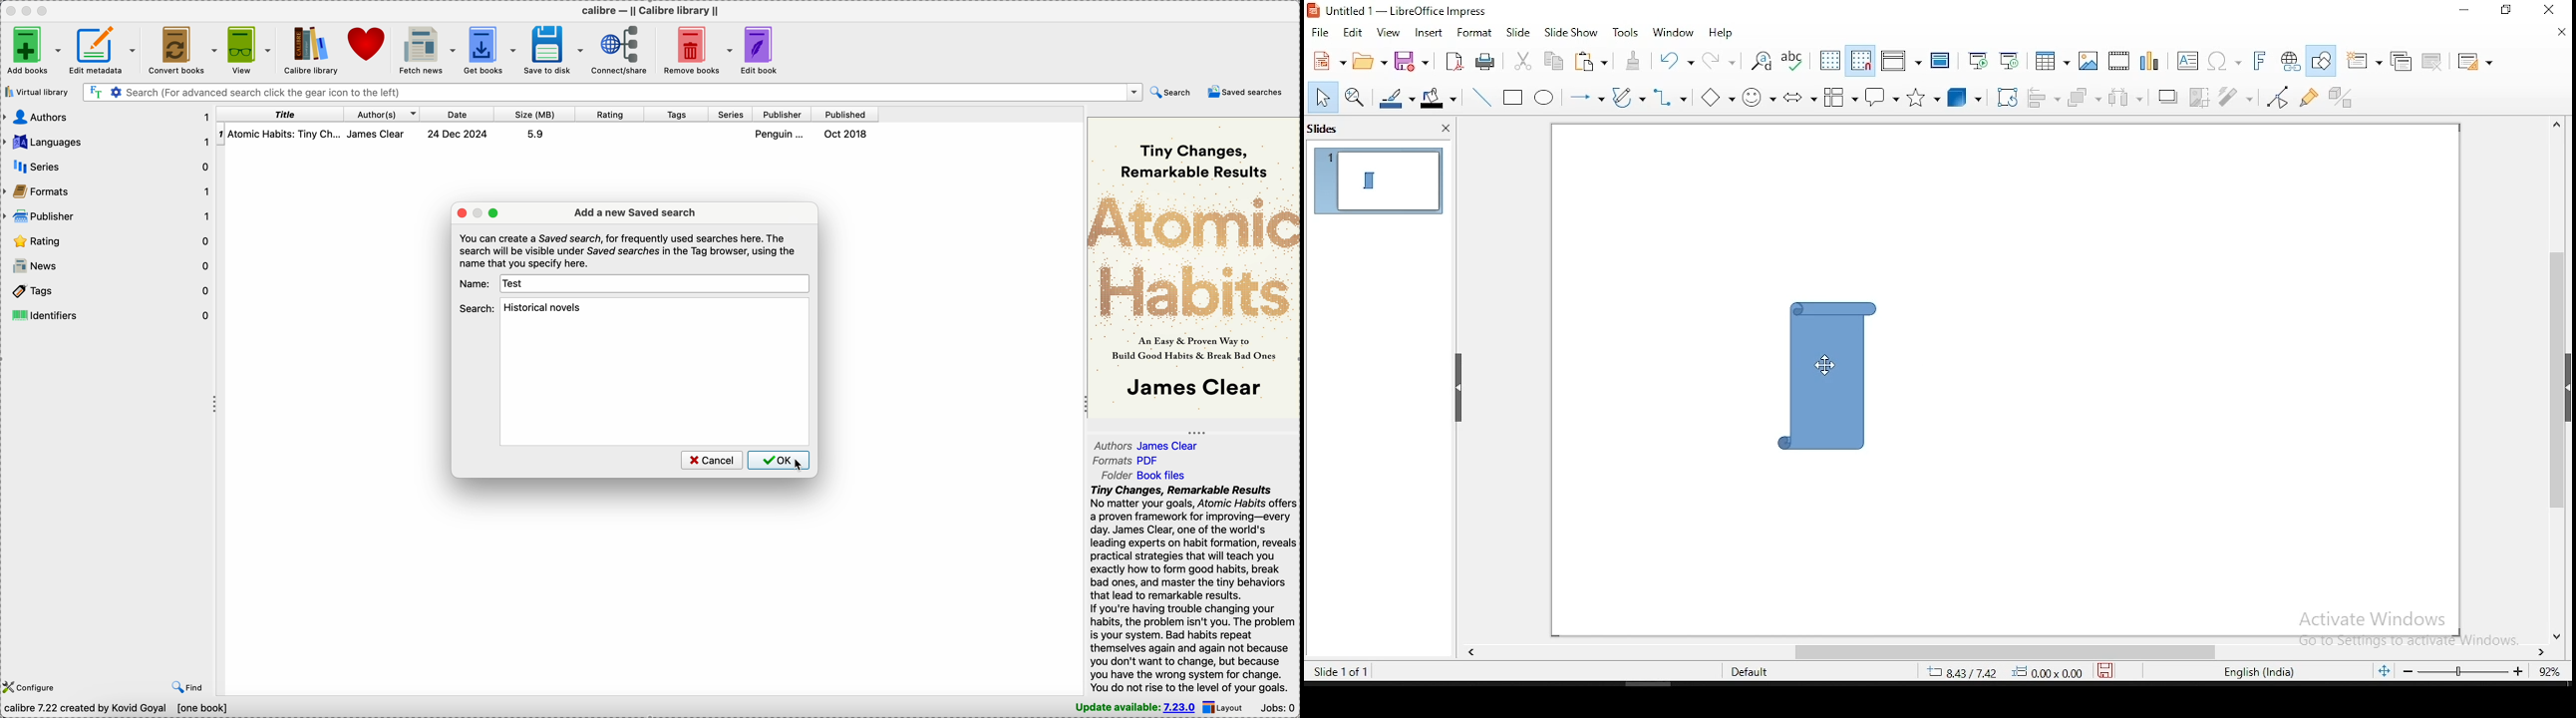 Image resolution: width=2576 pixels, height=728 pixels. I want to click on series, so click(112, 166).